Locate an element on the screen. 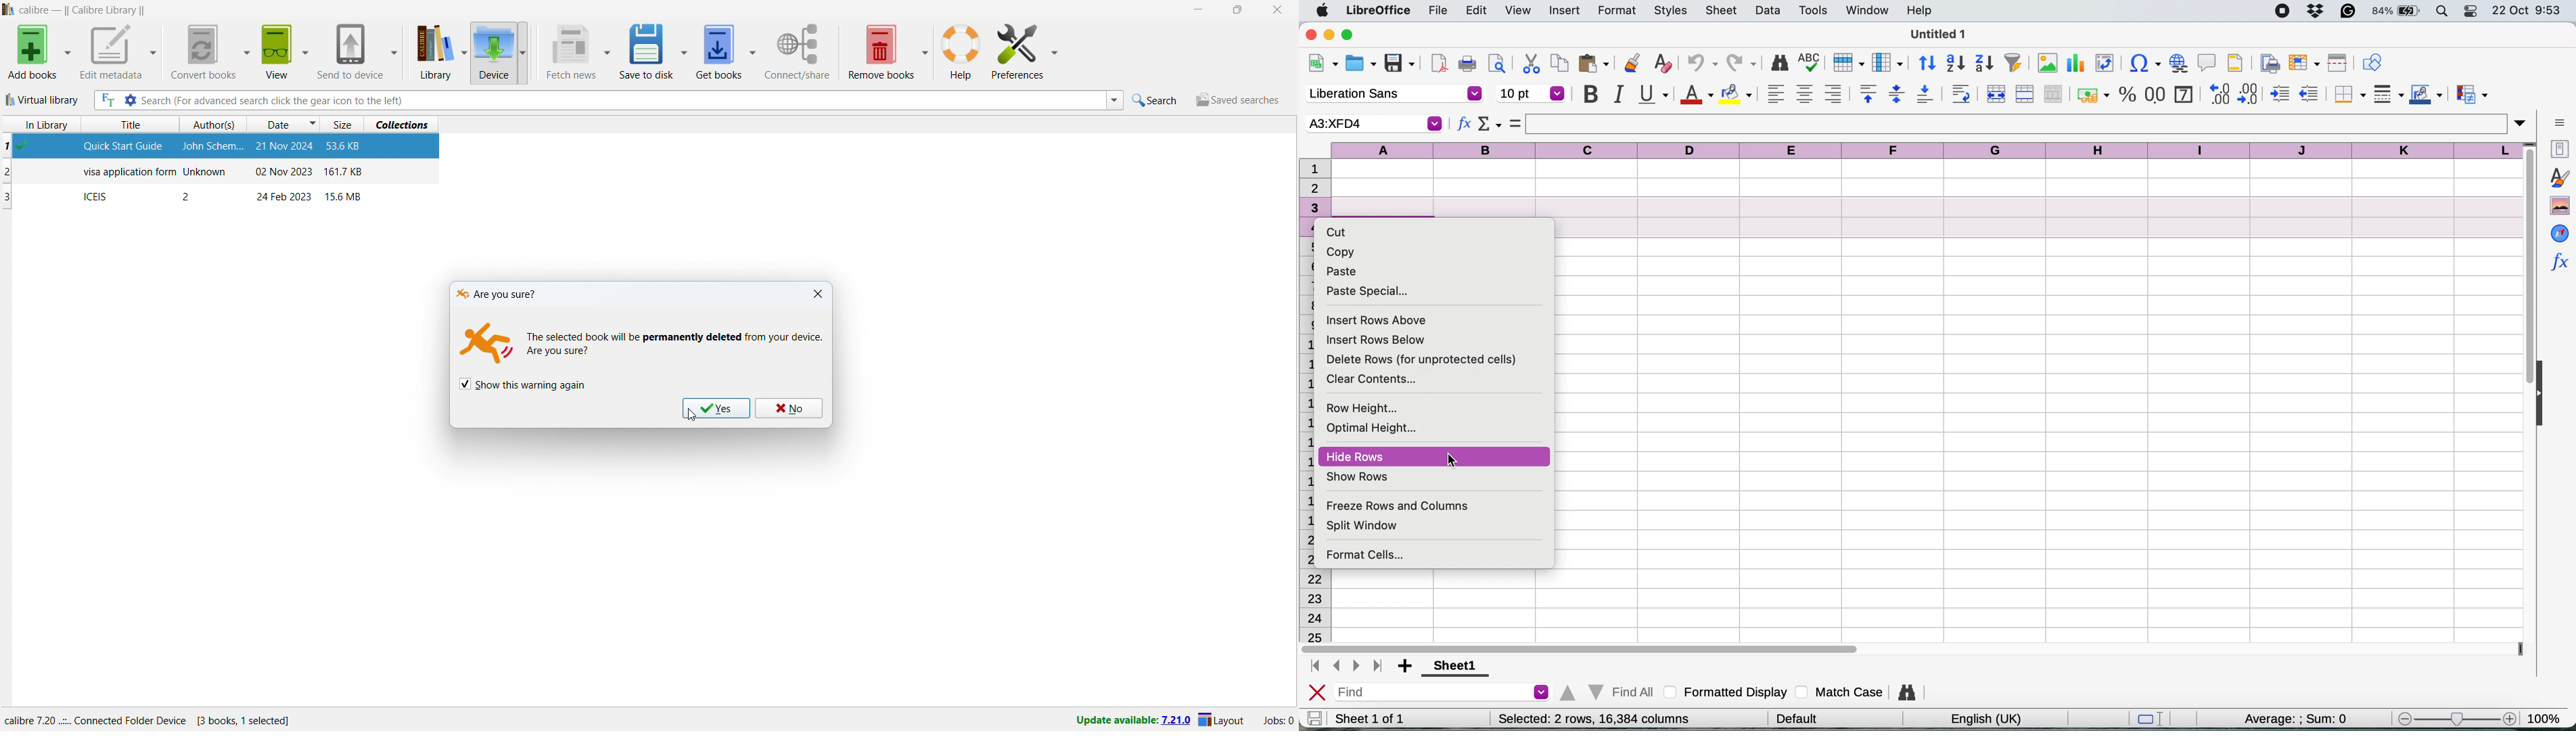 The height and width of the screenshot is (756, 2576). column is located at coordinates (1887, 62).